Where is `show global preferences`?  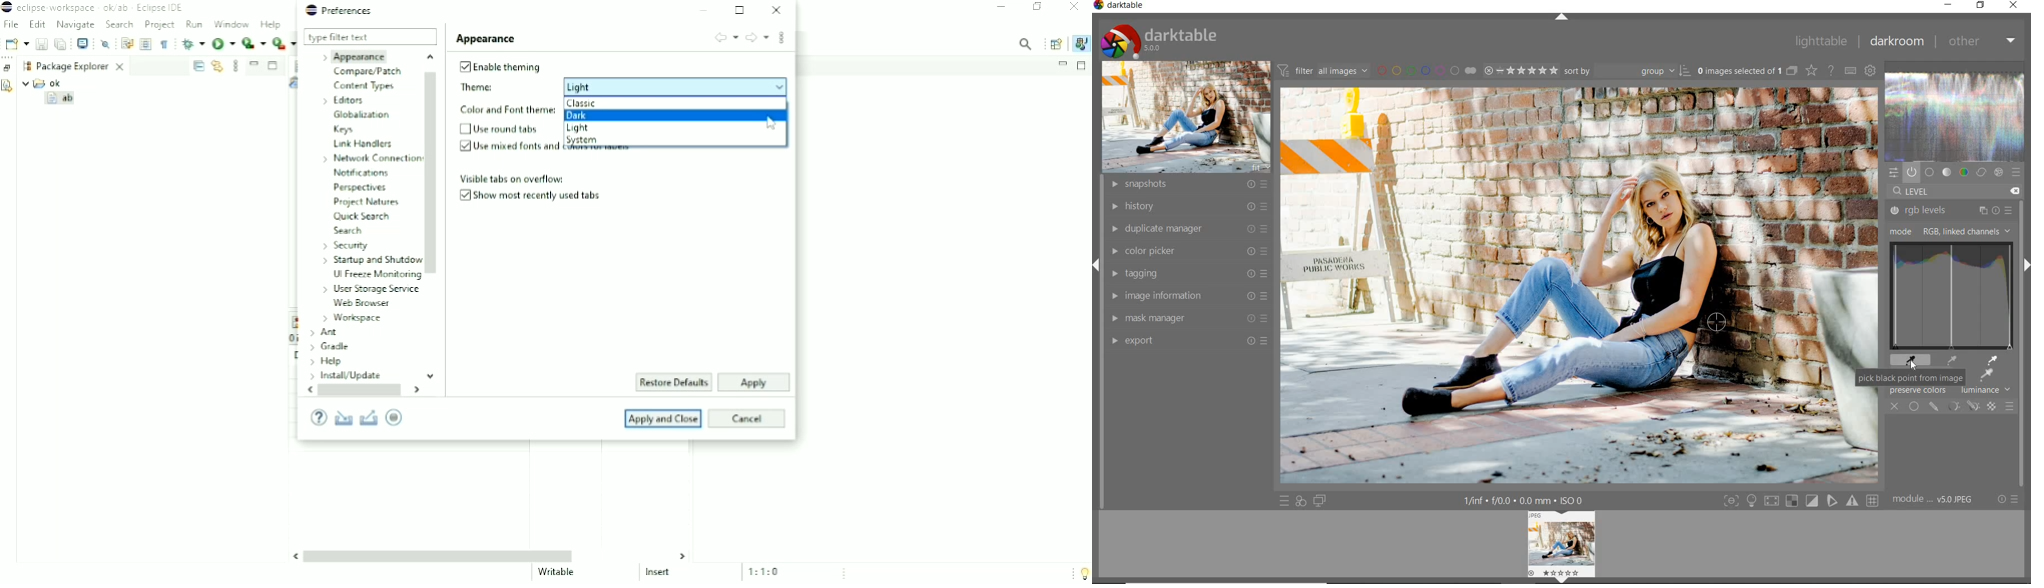
show global preferences is located at coordinates (1872, 71).